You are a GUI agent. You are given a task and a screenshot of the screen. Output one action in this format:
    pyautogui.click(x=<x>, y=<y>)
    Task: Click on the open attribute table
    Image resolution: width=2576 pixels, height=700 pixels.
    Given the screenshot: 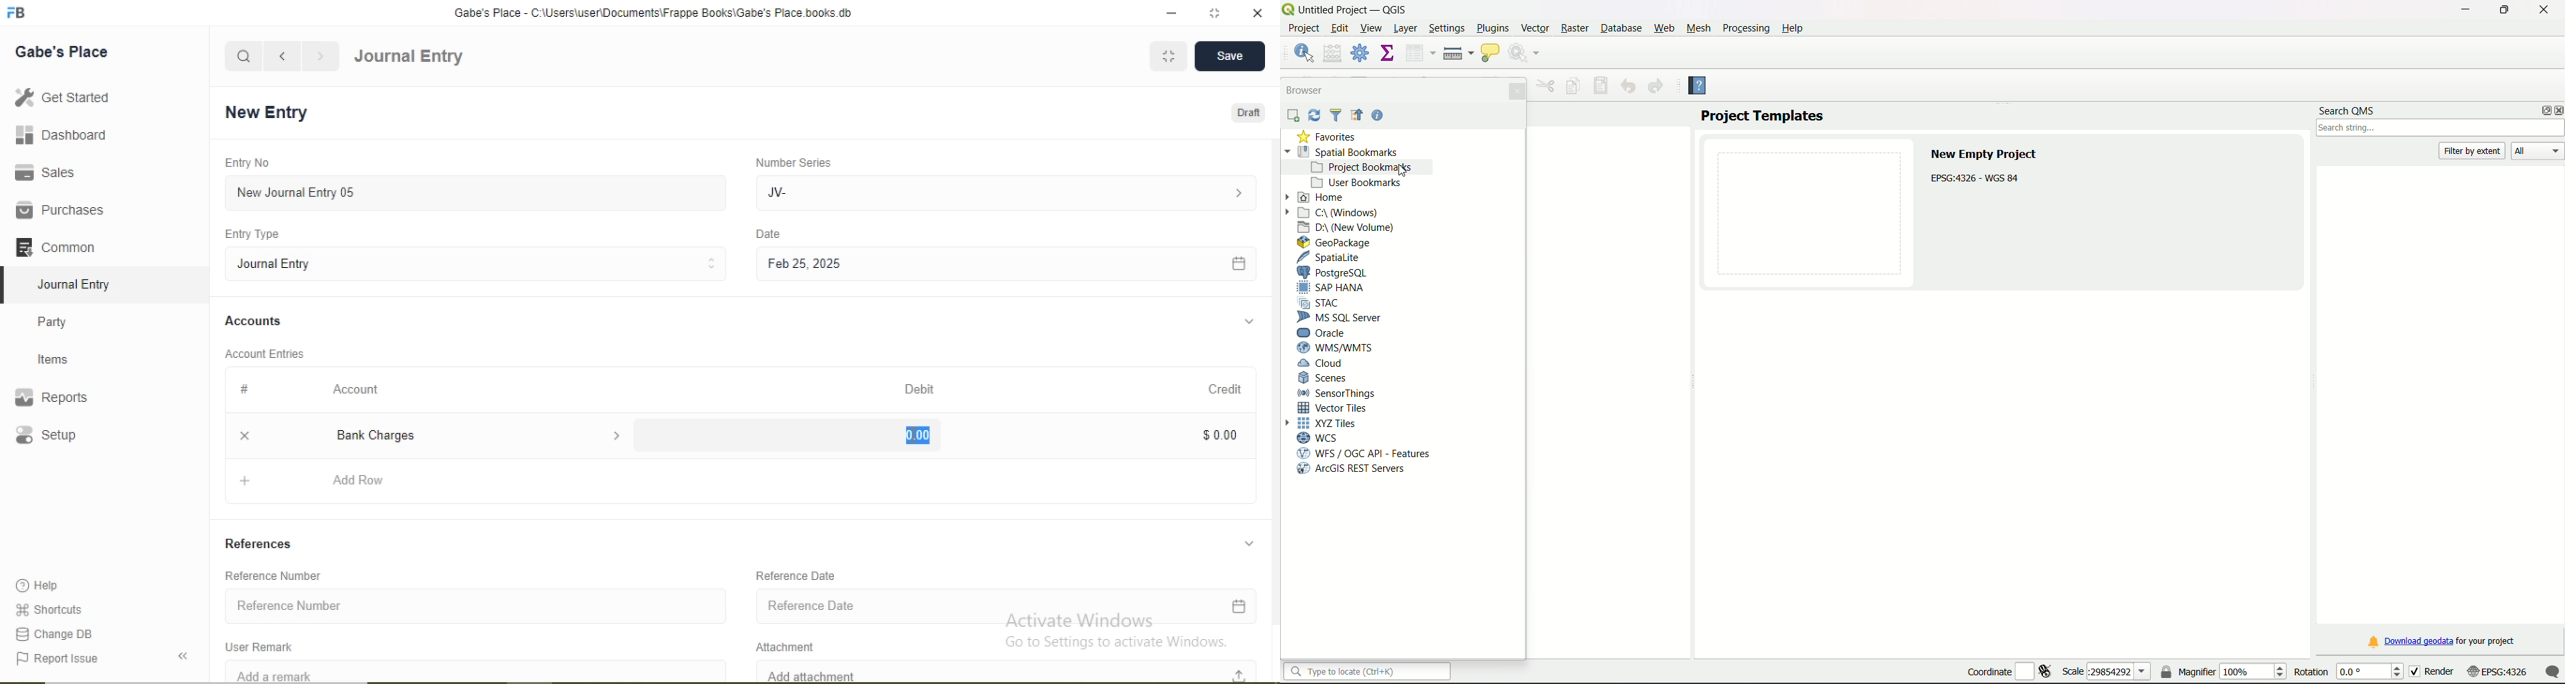 What is the action you would take?
    pyautogui.click(x=1419, y=54)
    